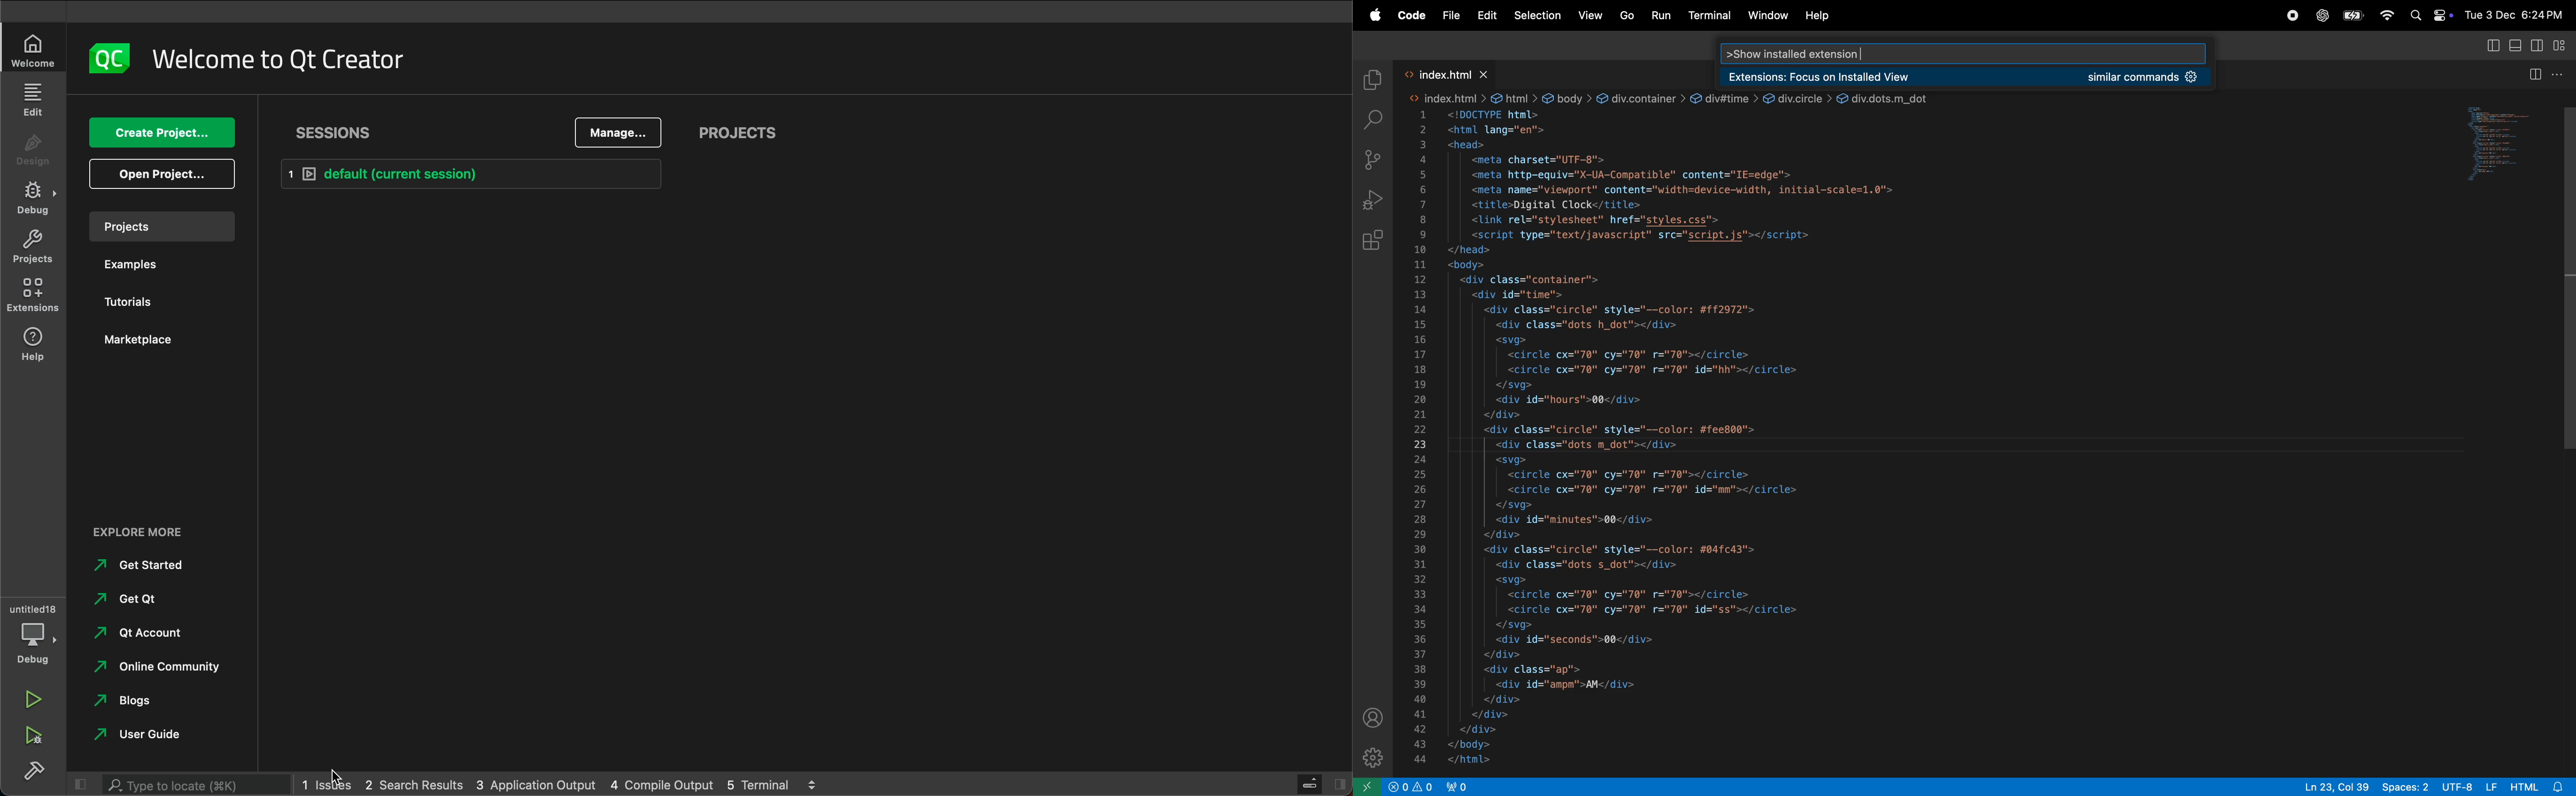 This screenshot has height=812, width=2576. What do you see at coordinates (31, 651) in the screenshot?
I see `debug` at bounding box center [31, 651].